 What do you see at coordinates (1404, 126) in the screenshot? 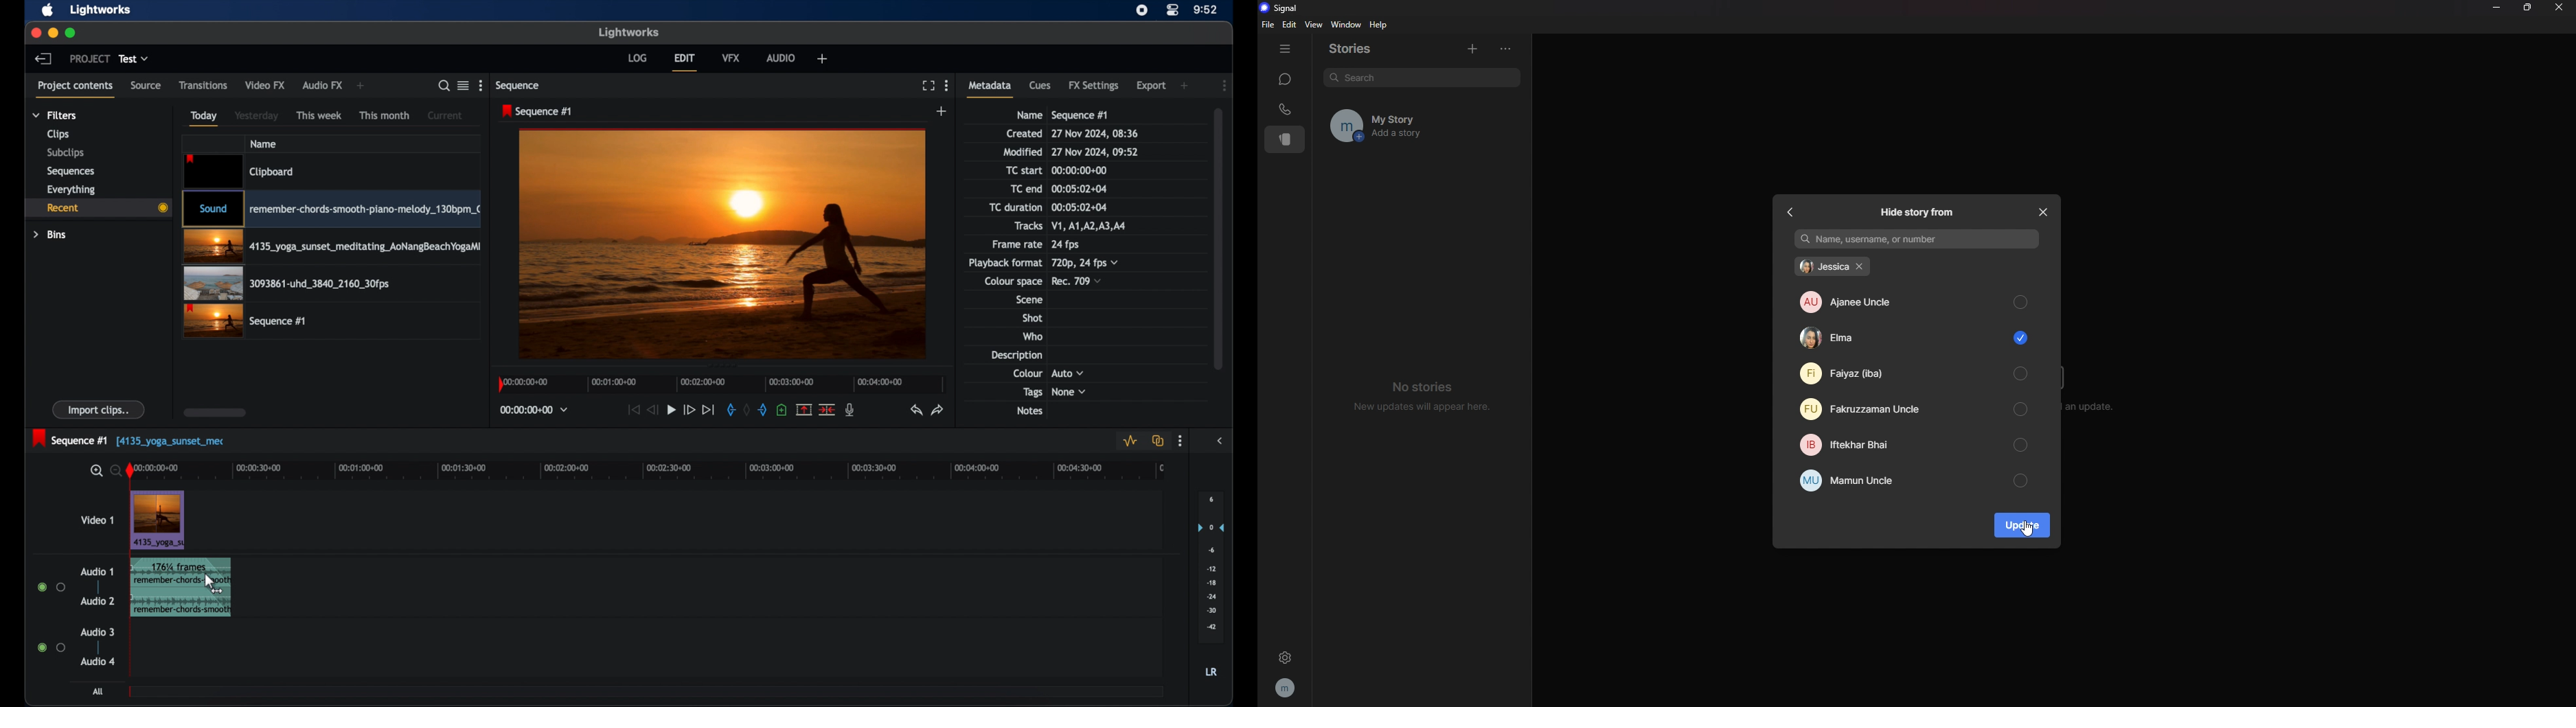
I see `my story add a story` at bounding box center [1404, 126].